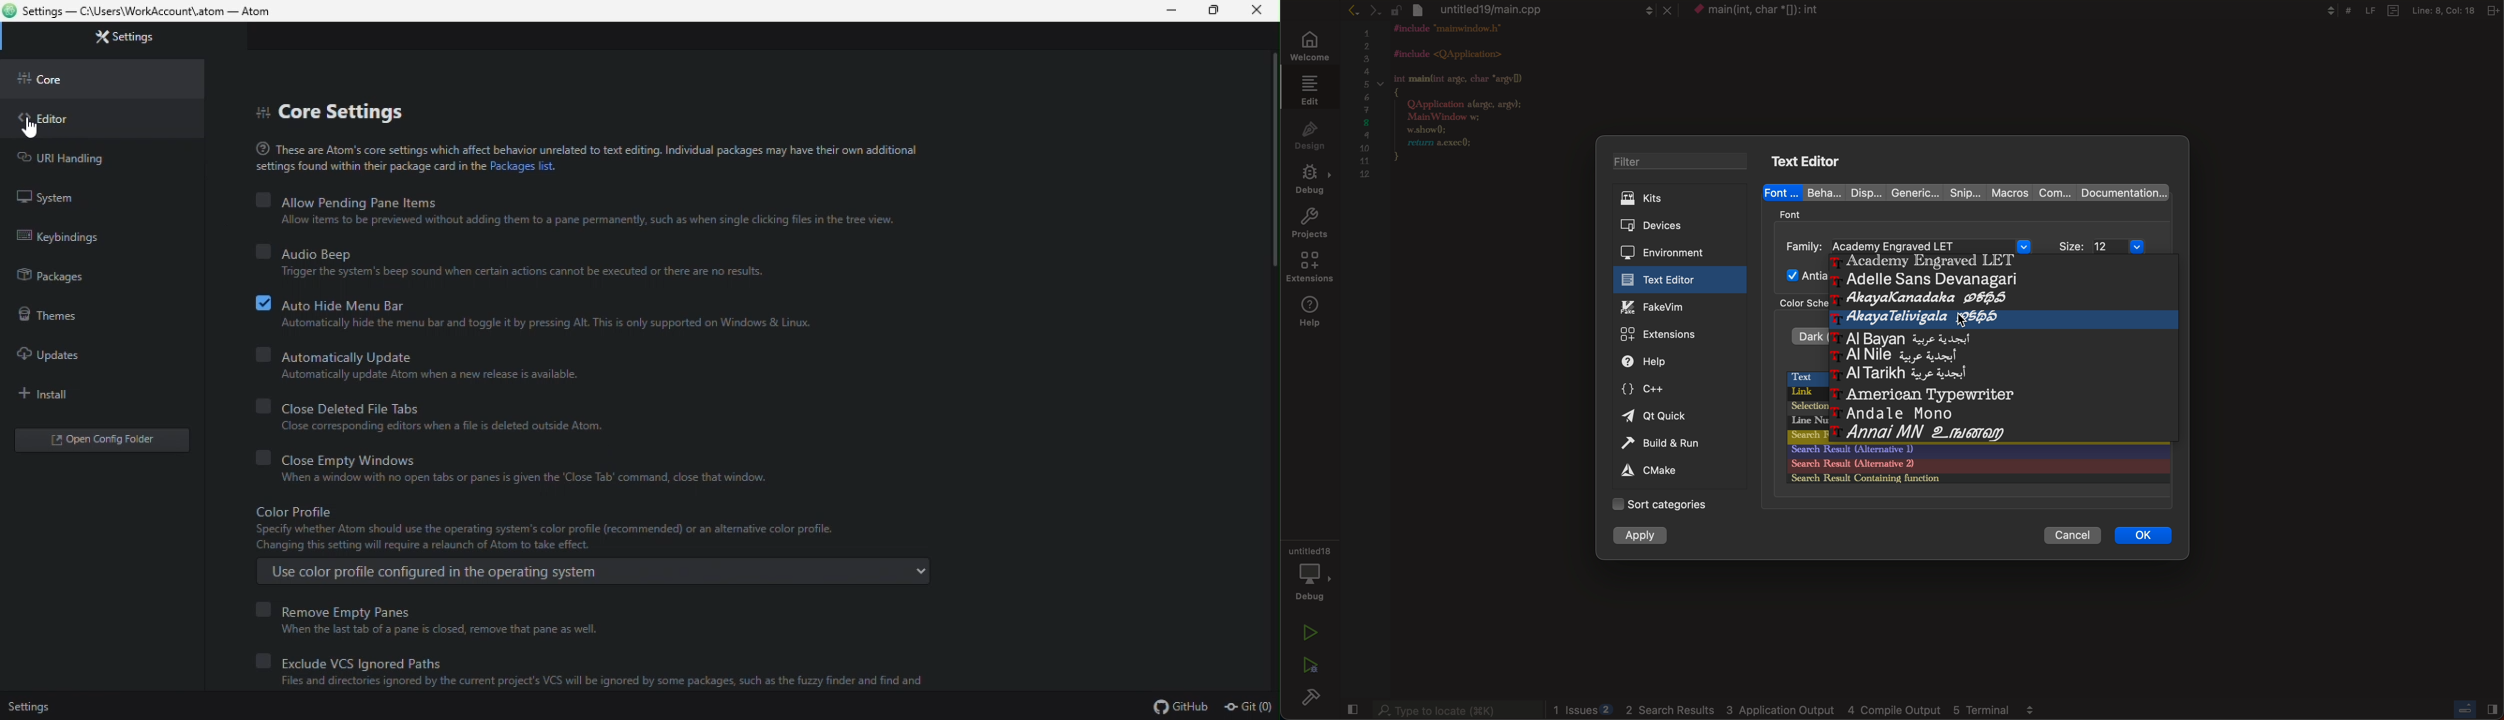 The height and width of the screenshot is (728, 2520). Describe the element at coordinates (1962, 191) in the screenshot. I see `snip` at that location.